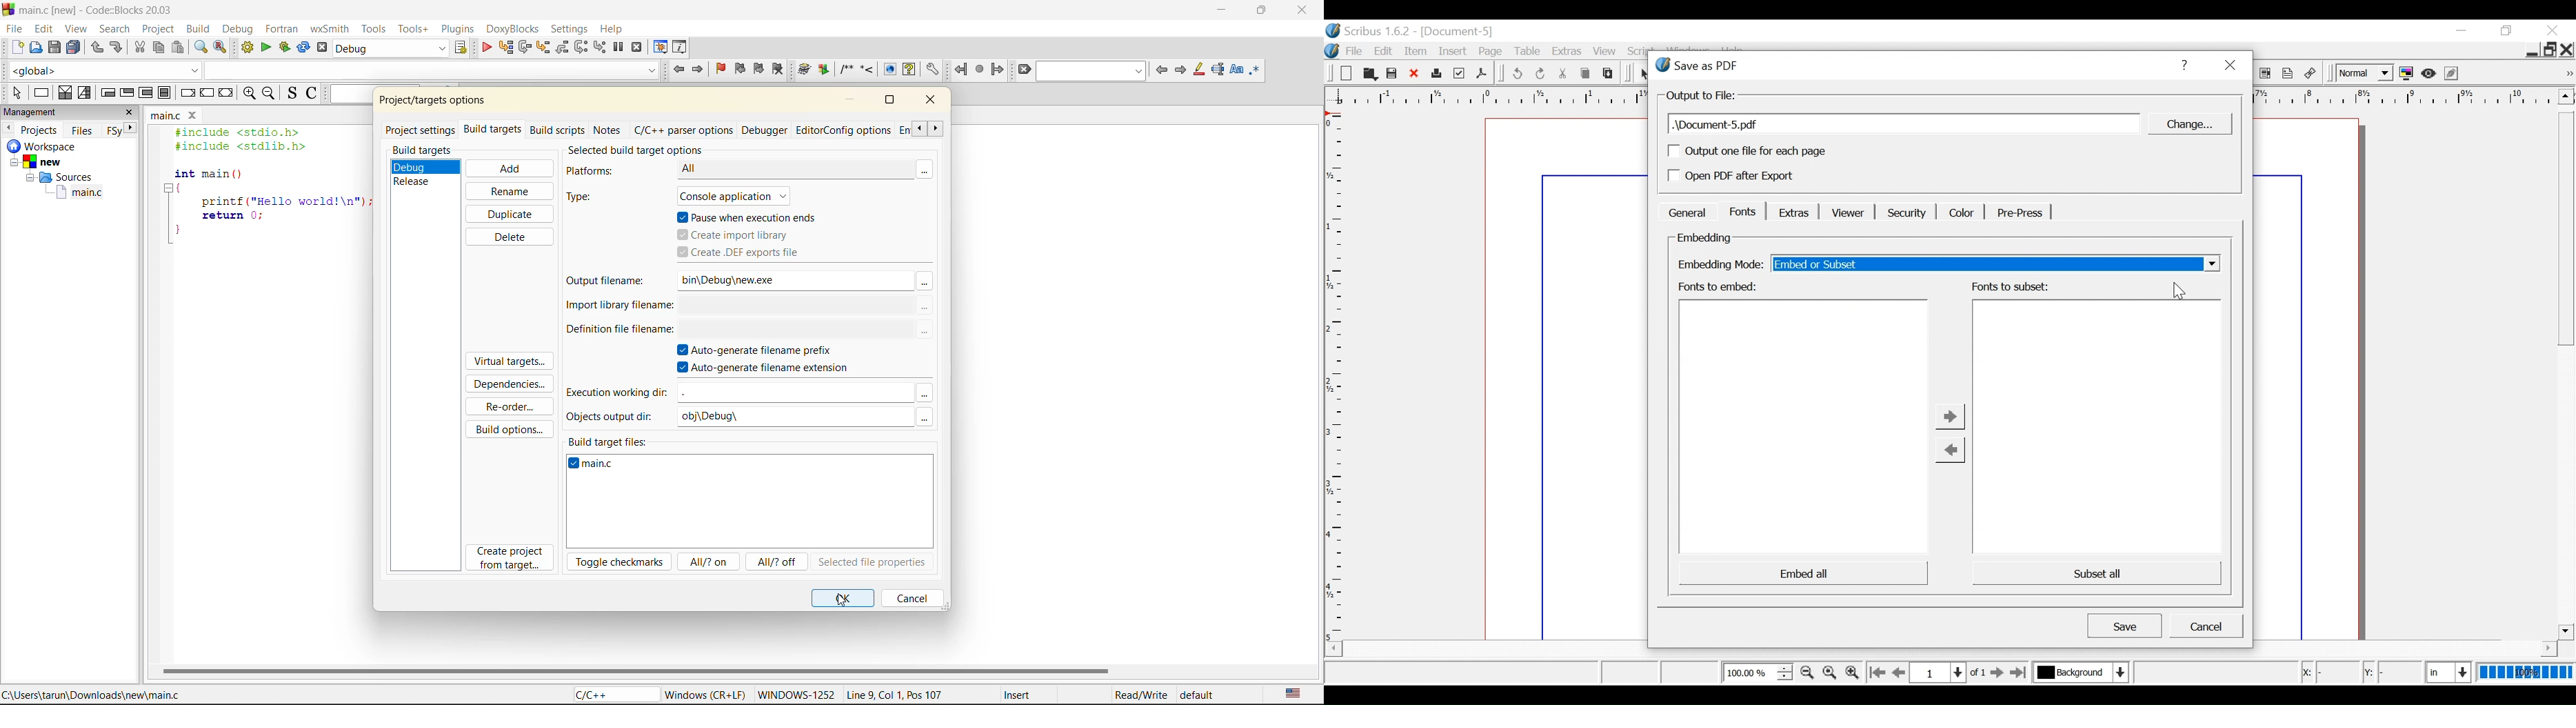  What do you see at coordinates (1265, 12) in the screenshot?
I see `maximize` at bounding box center [1265, 12].